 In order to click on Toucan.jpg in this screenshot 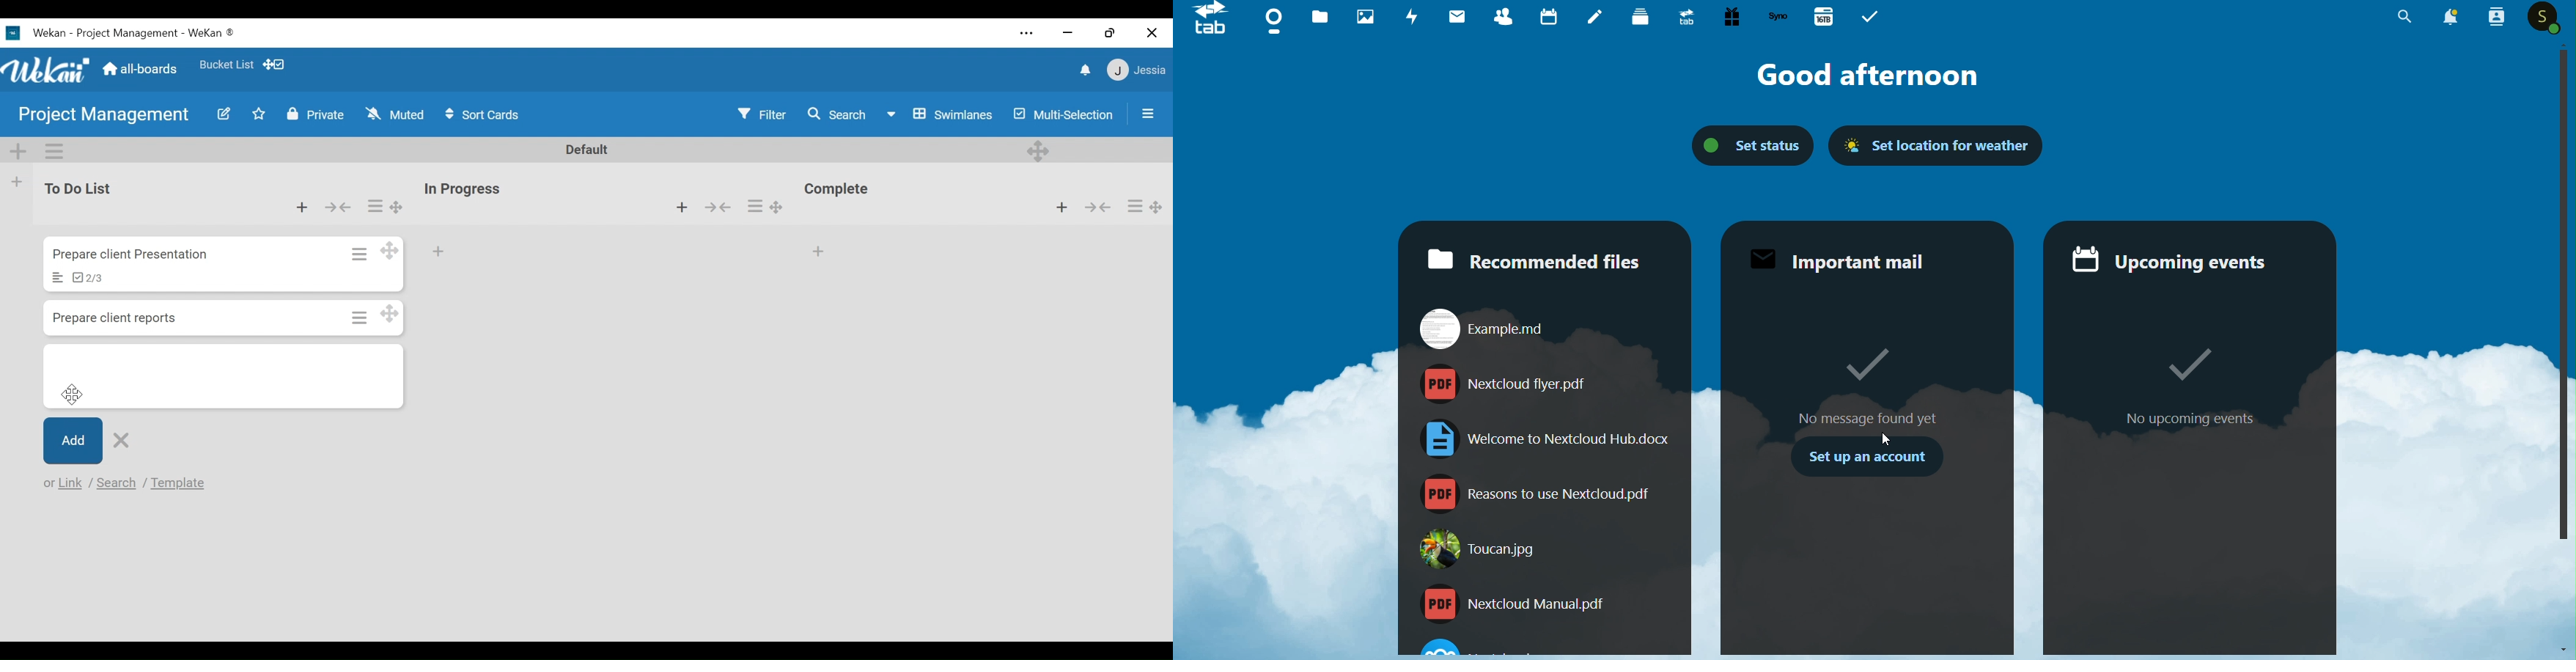, I will do `click(1486, 554)`.